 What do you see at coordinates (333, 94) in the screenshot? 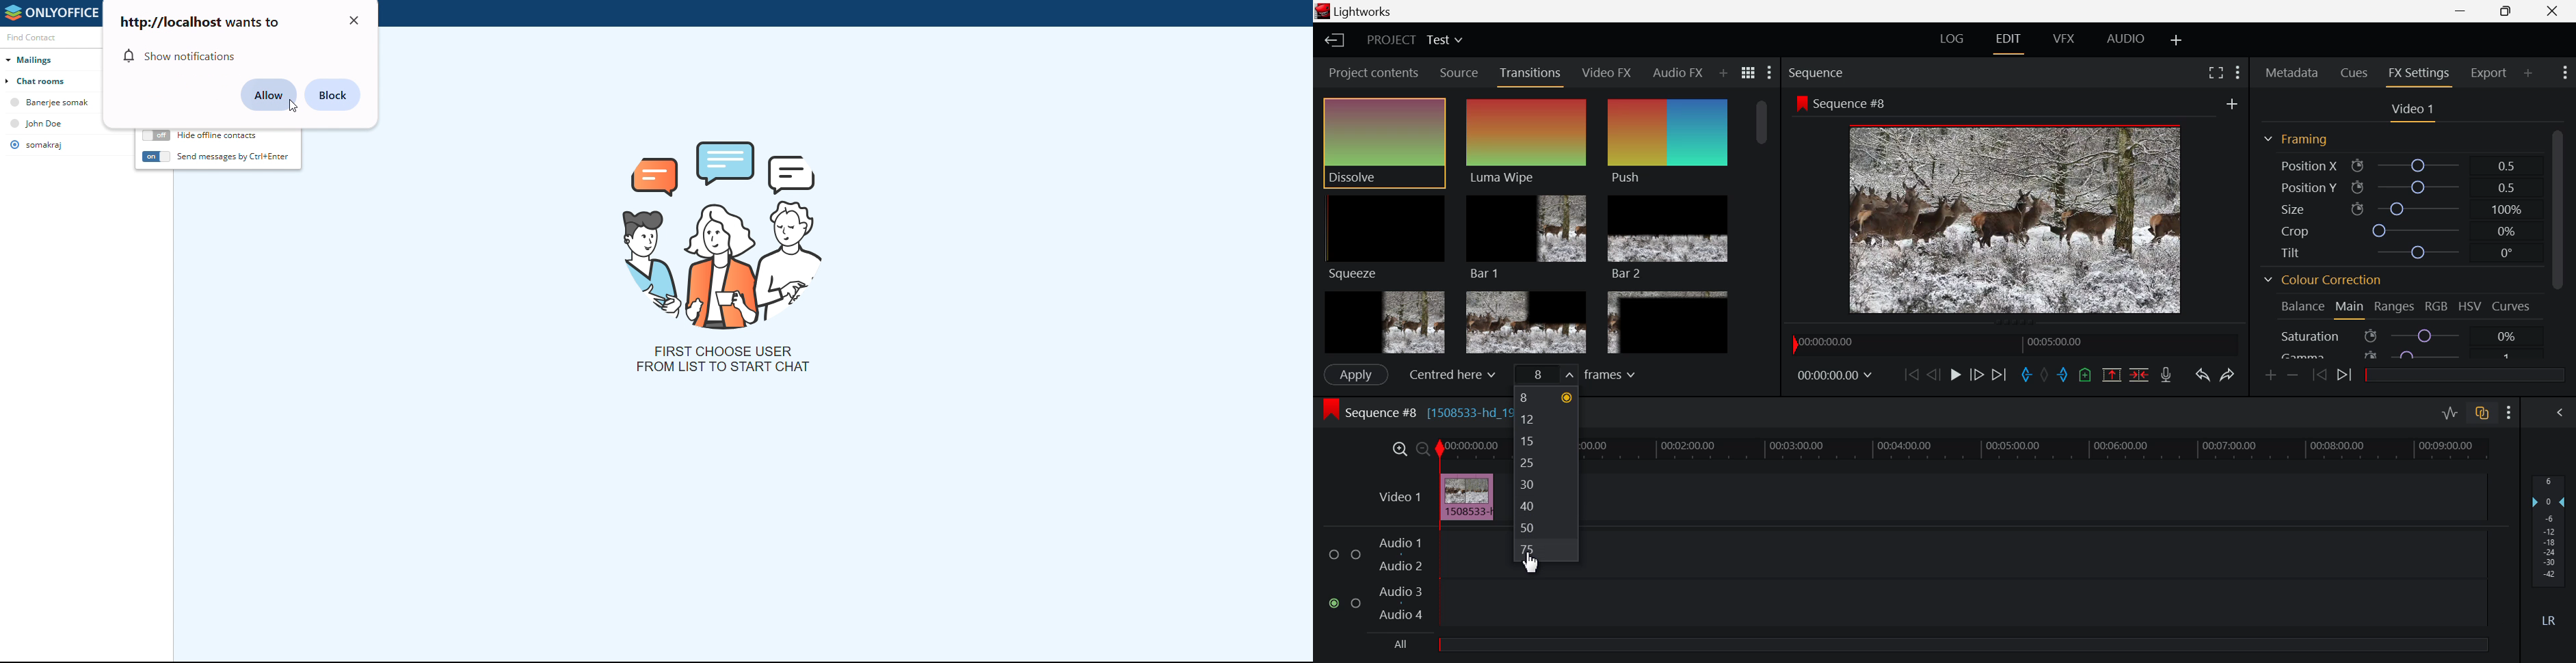
I see `block` at bounding box center [333, 94].